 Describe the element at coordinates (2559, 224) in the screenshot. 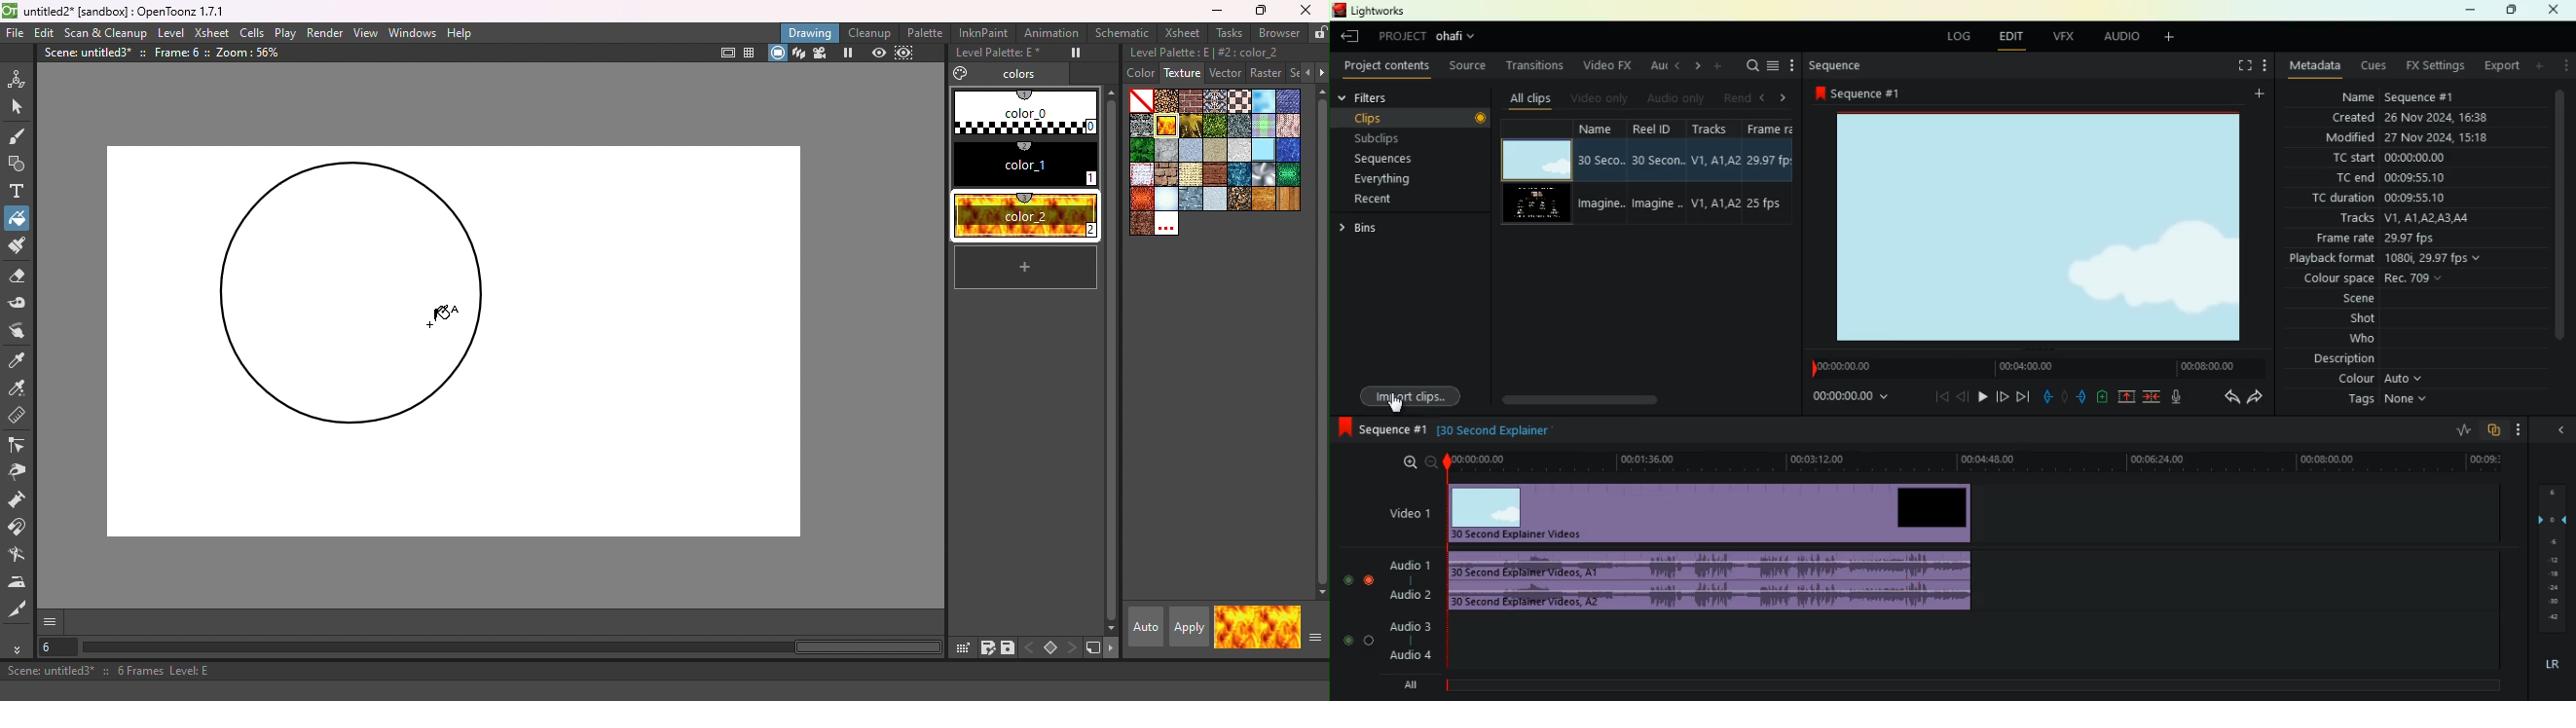

I see `scroll` at that location.